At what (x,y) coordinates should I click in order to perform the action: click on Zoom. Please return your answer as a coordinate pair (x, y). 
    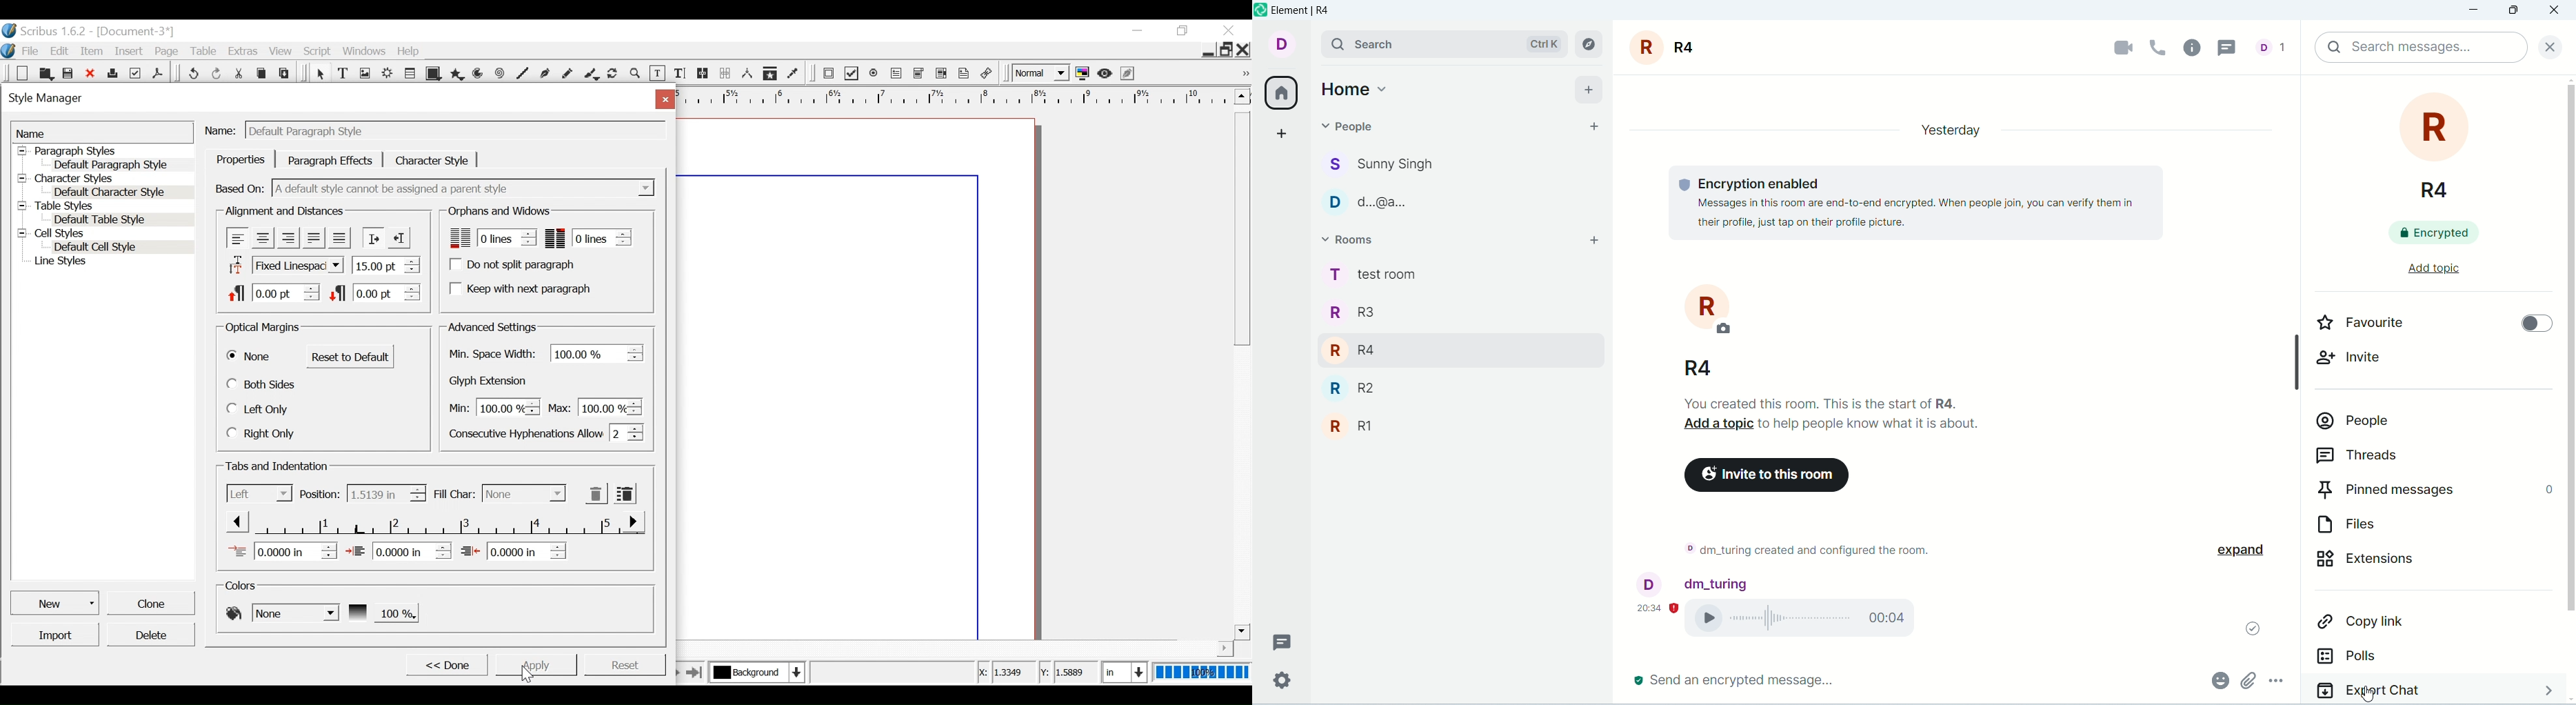
    Looking at the image, I should click on (636, 75).